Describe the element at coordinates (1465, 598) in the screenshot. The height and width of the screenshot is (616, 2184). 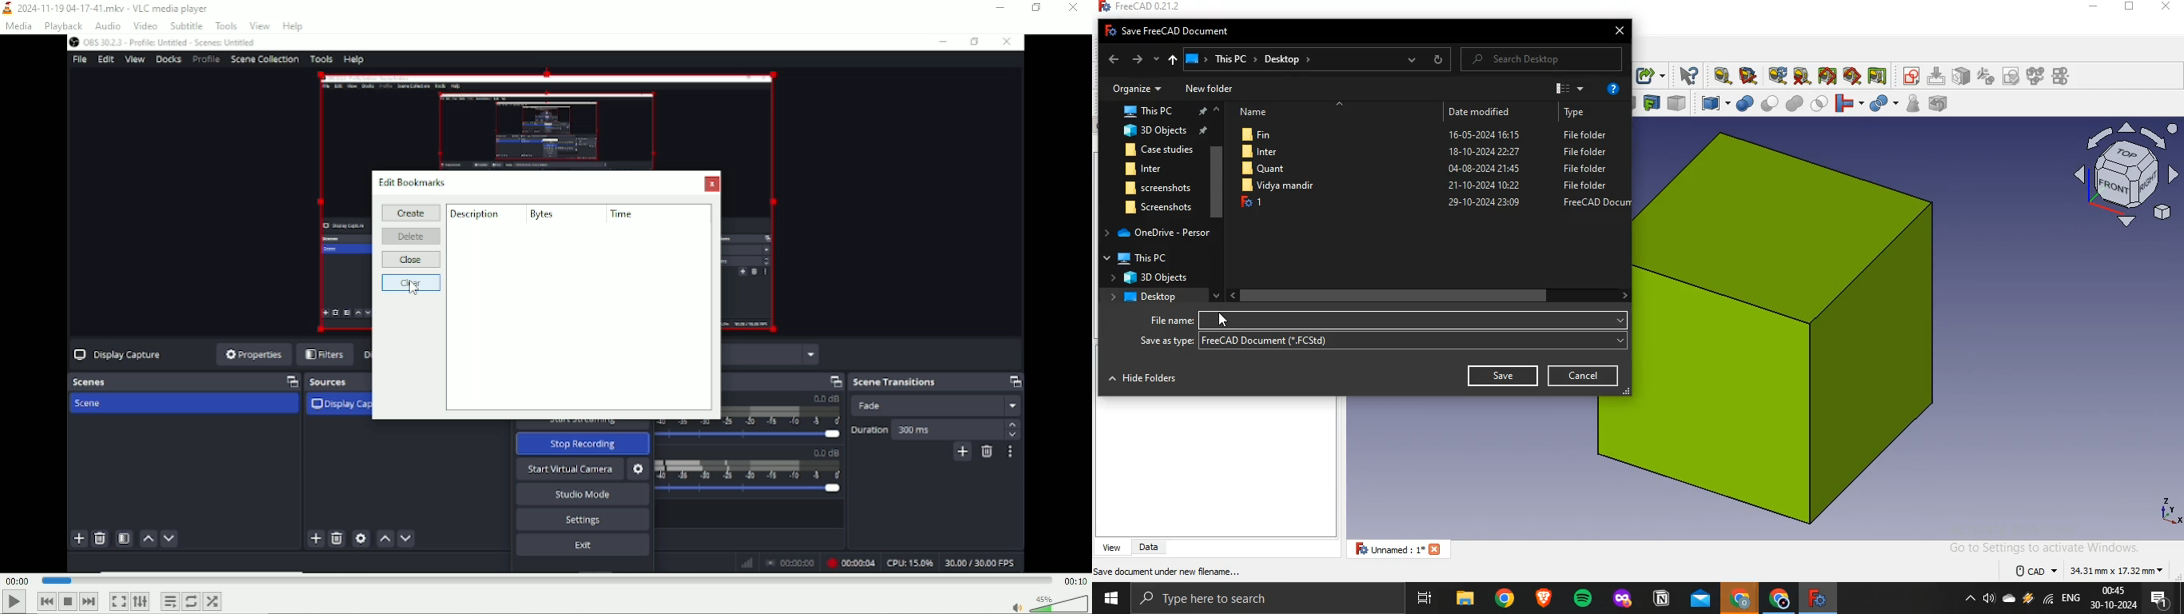
I see `file explorer` at that location.